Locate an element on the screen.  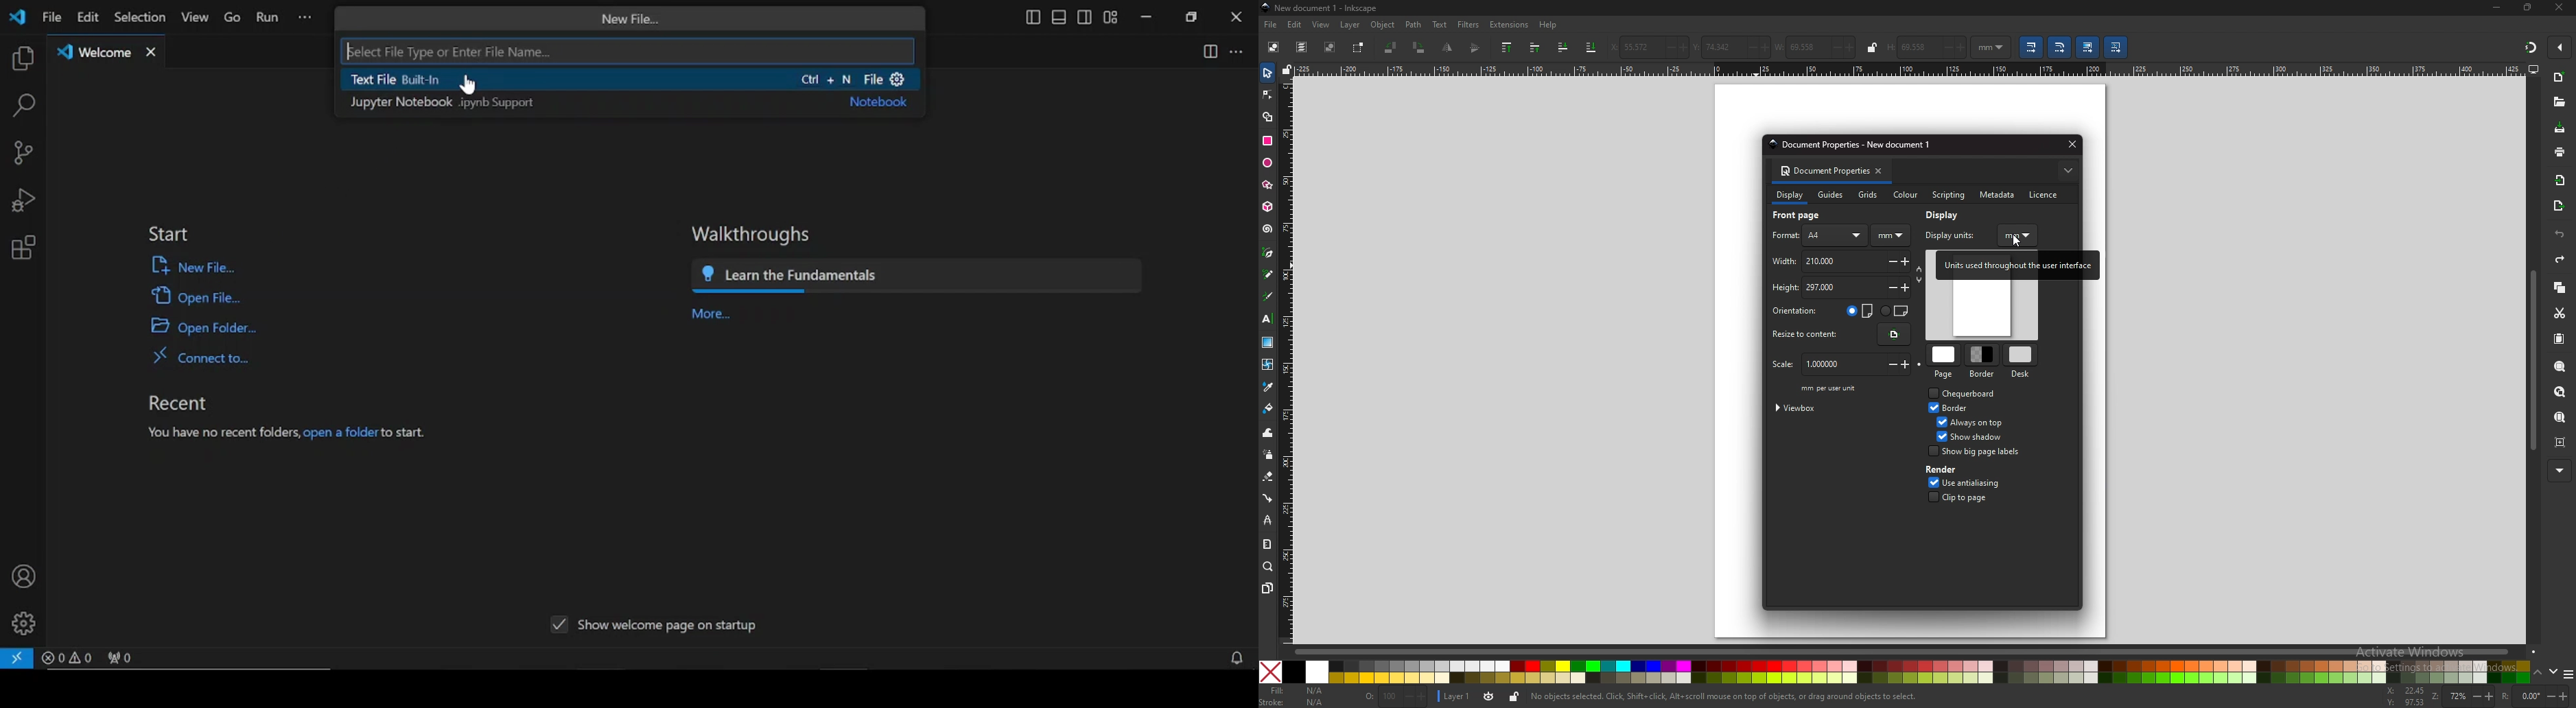
redo is located at coordinates (2560, 259).